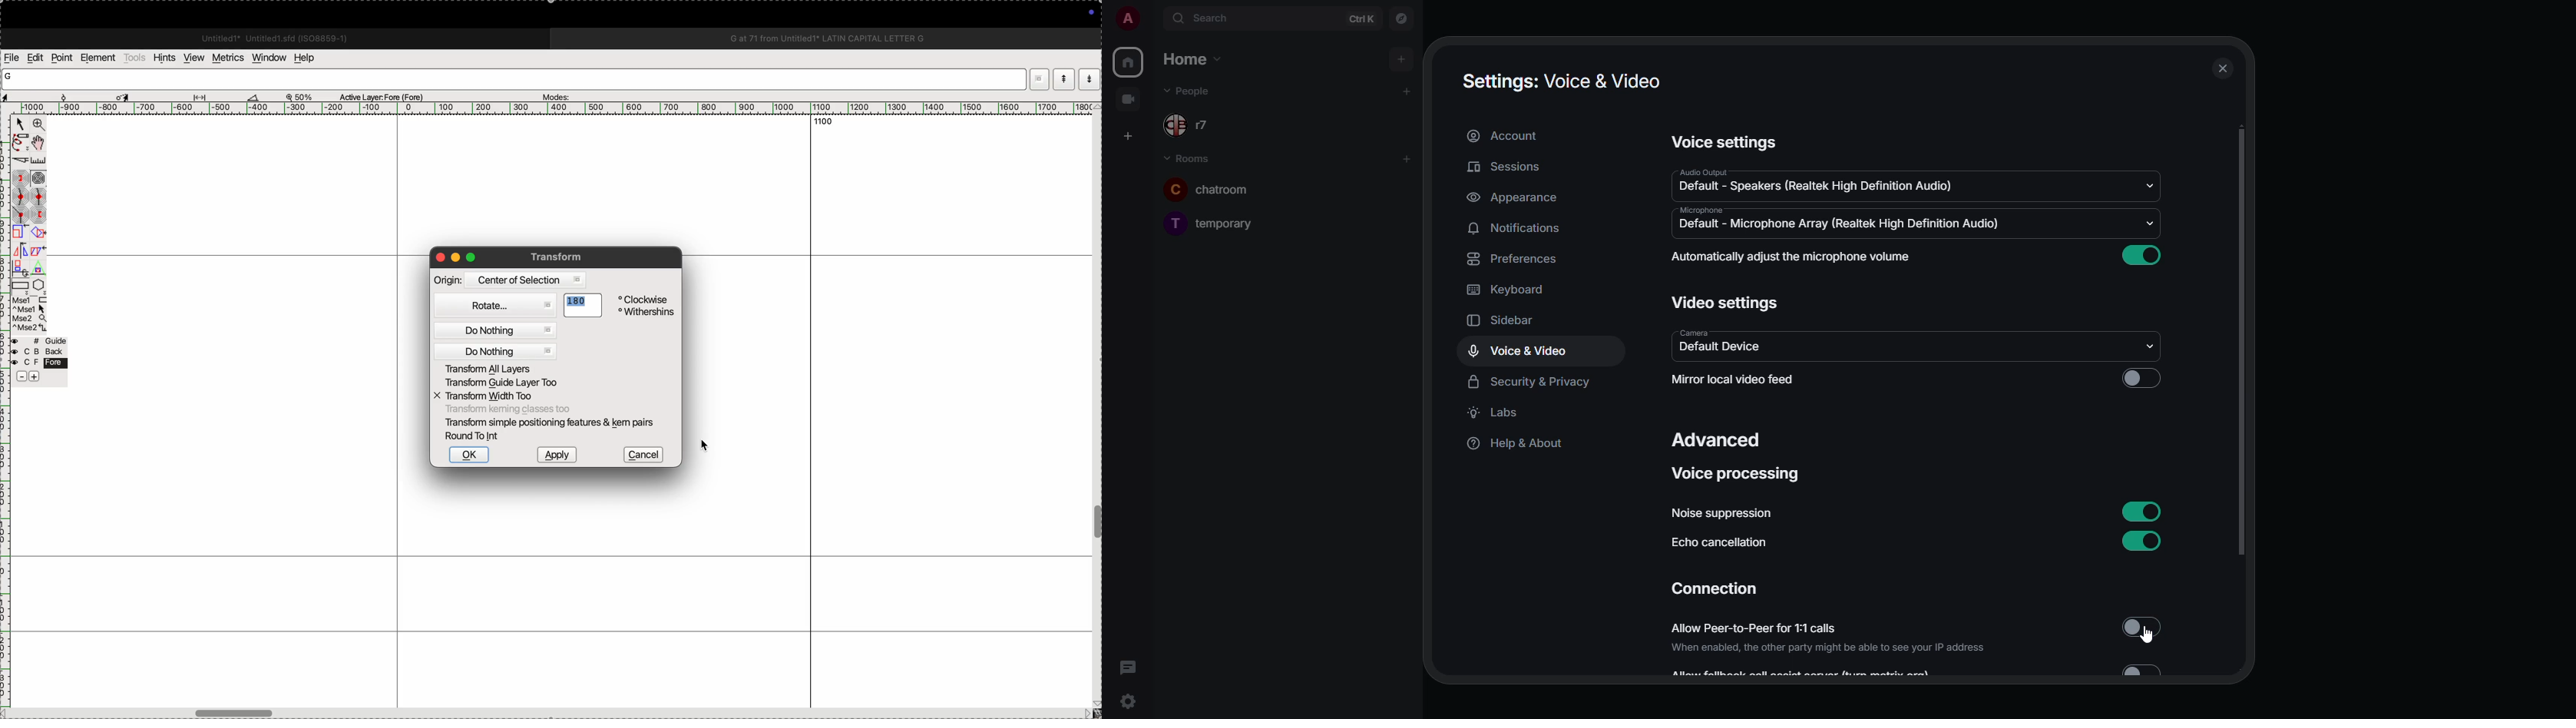 This screenshot has height=728, width=2576. Describe the element at coordinates (455, 257) in the screenshot. I see `minimize` at that location.